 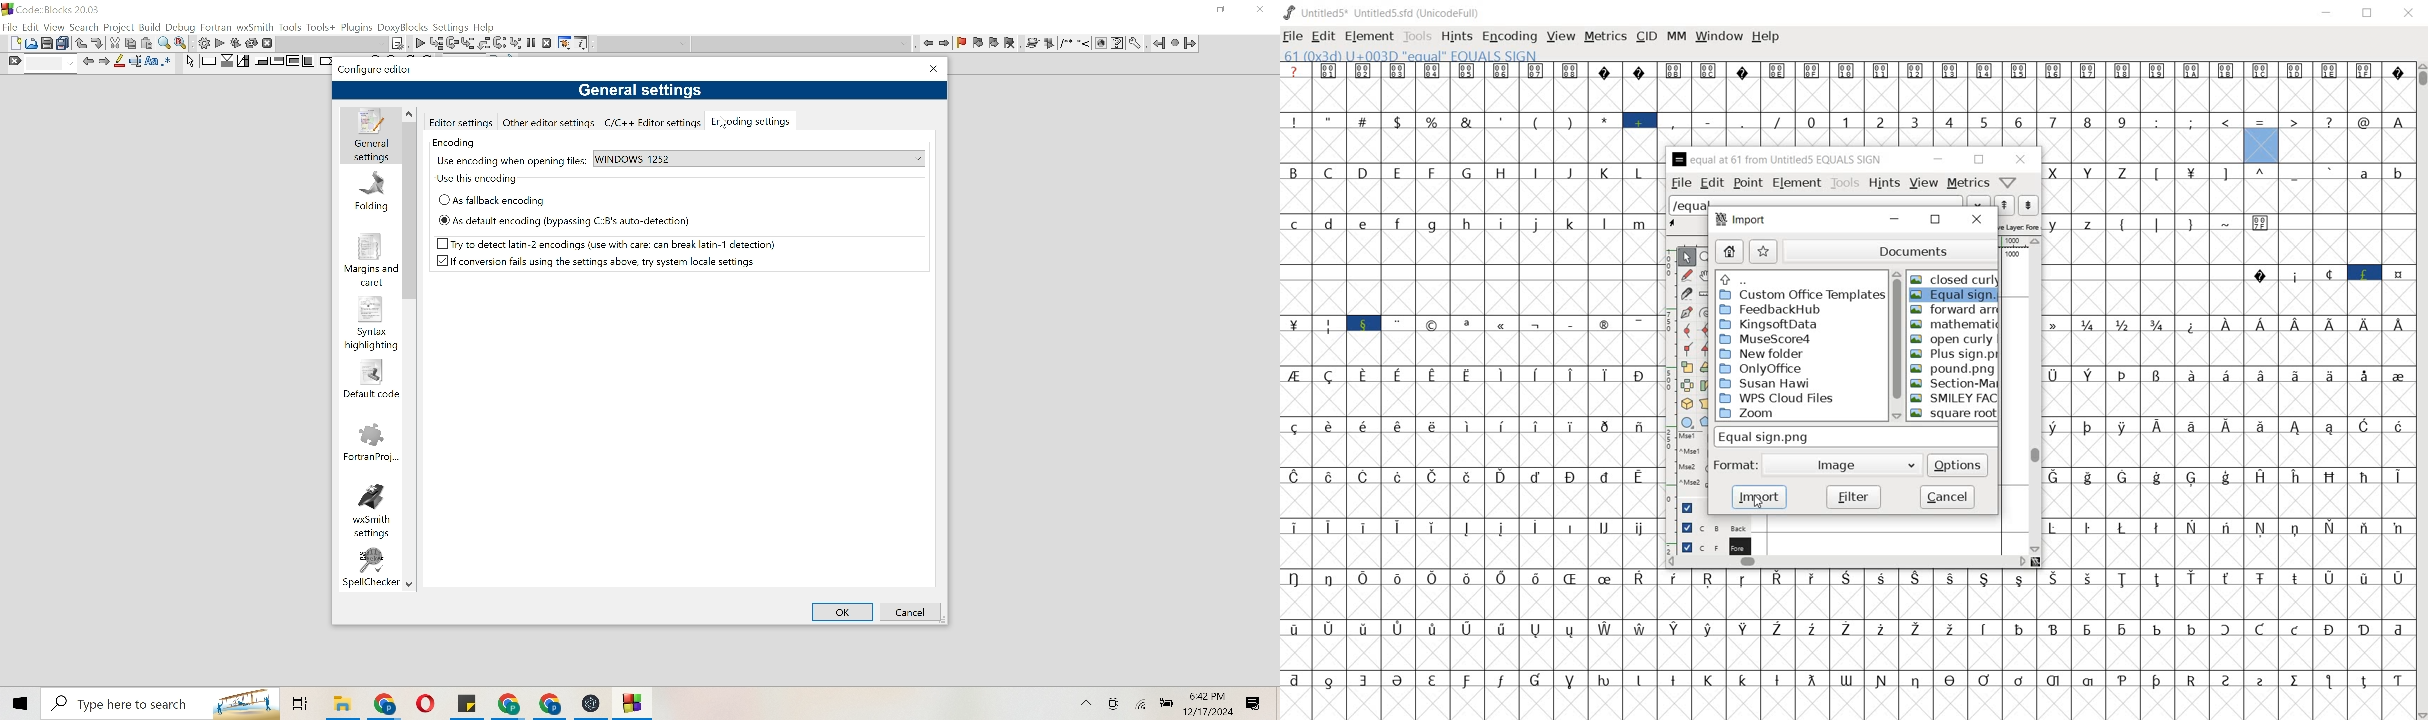 What do you see at coordinates (1955, 279) in the screenshot?
I see `CLOSED CURLY` at bounding box center [1955, 279].